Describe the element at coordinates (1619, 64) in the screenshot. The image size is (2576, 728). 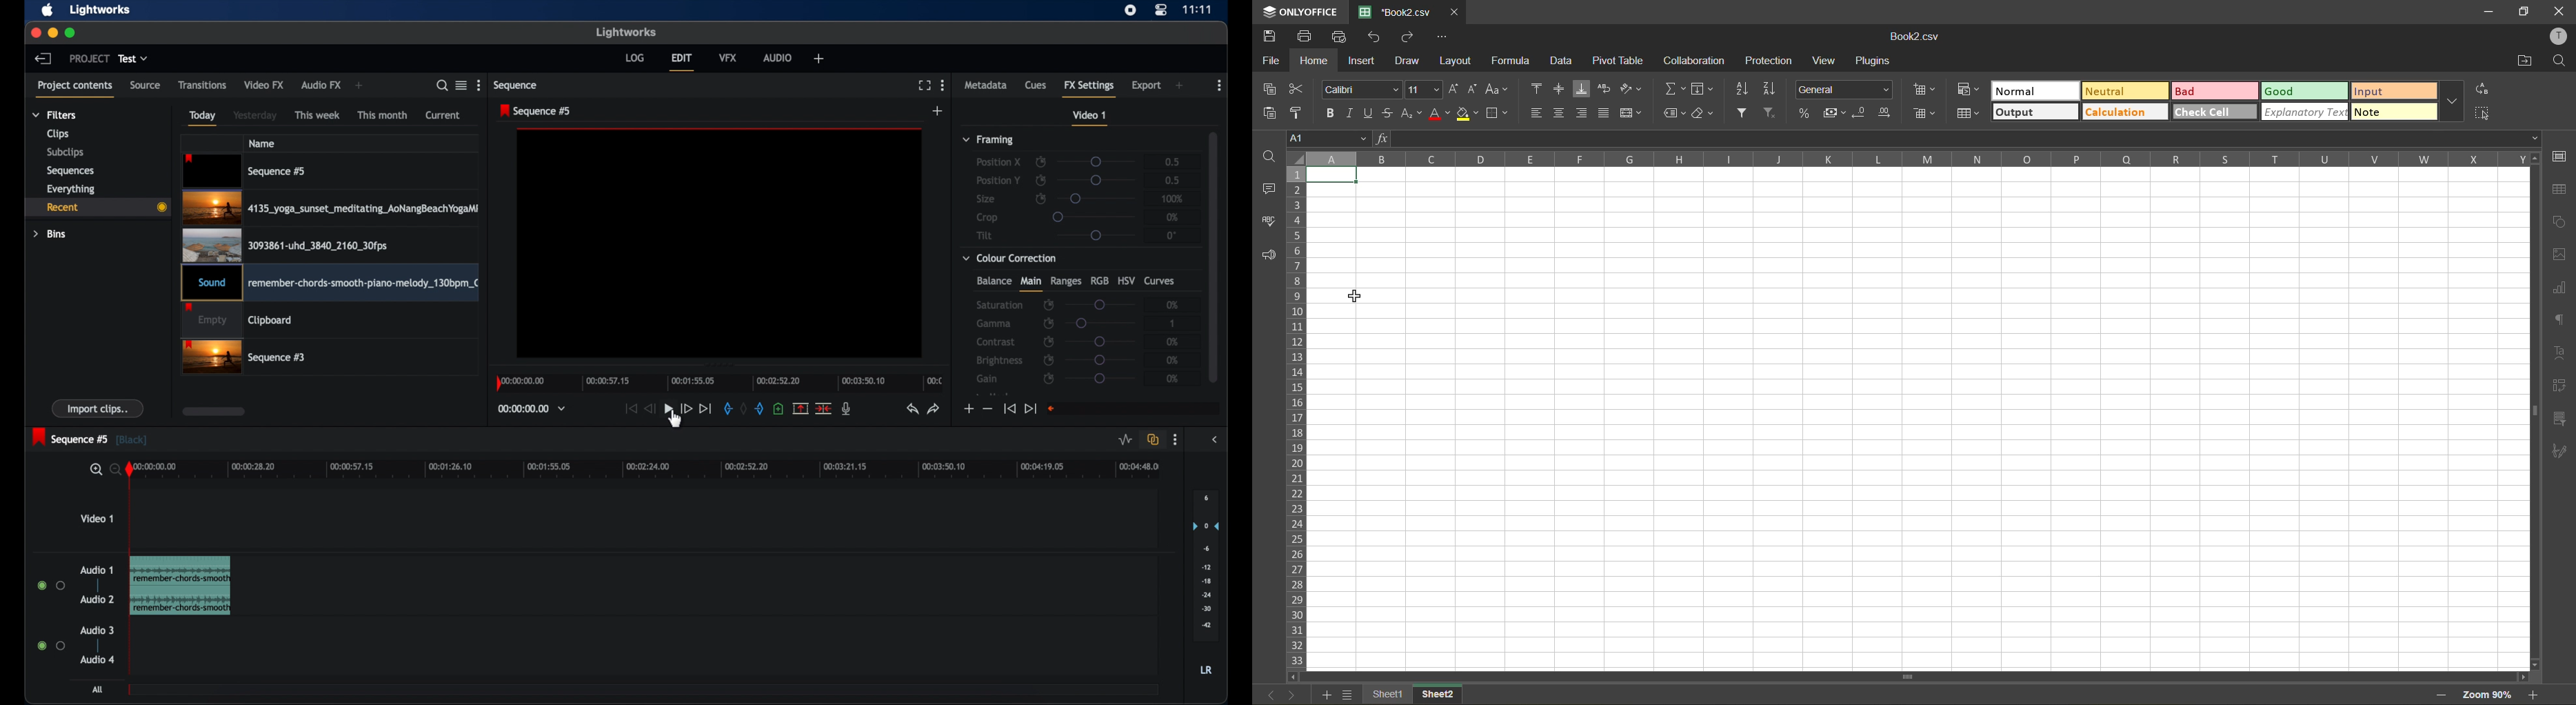
I see `pivot table` at that location.